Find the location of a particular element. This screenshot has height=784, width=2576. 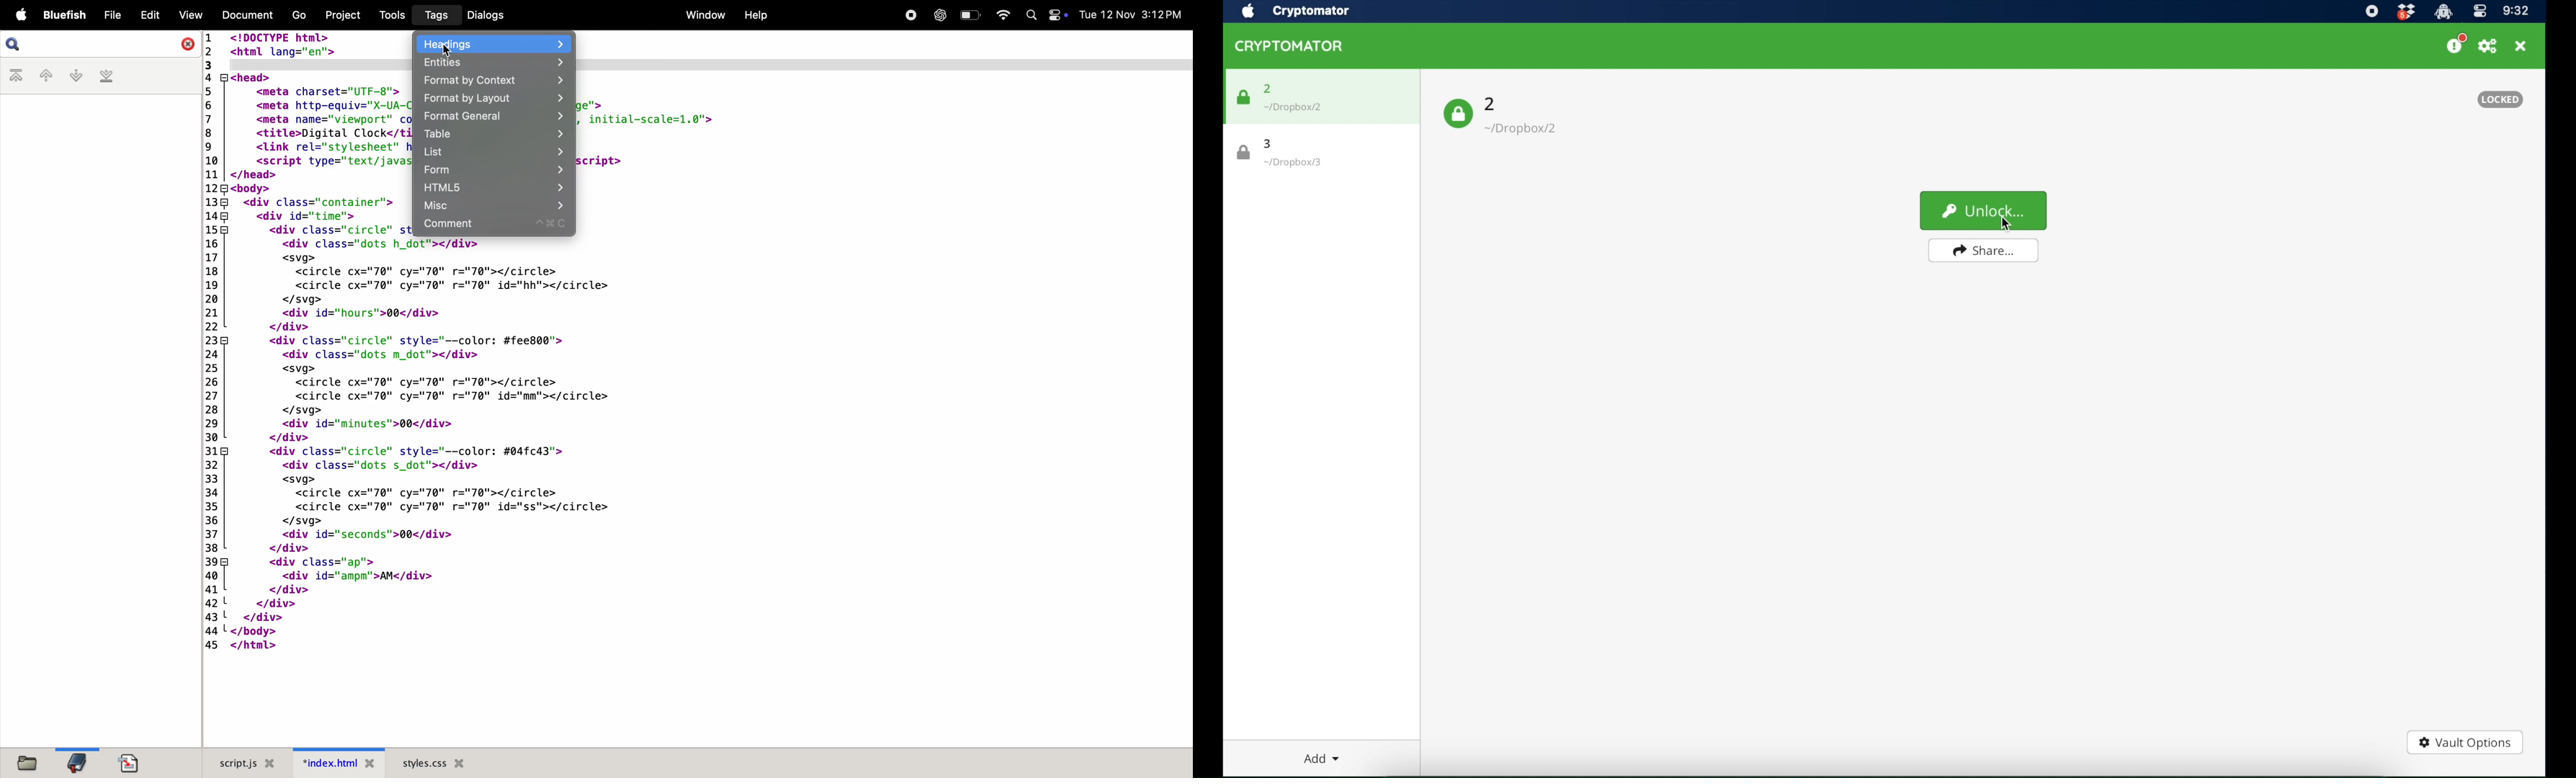

tags is located at coordinates (433, 15).